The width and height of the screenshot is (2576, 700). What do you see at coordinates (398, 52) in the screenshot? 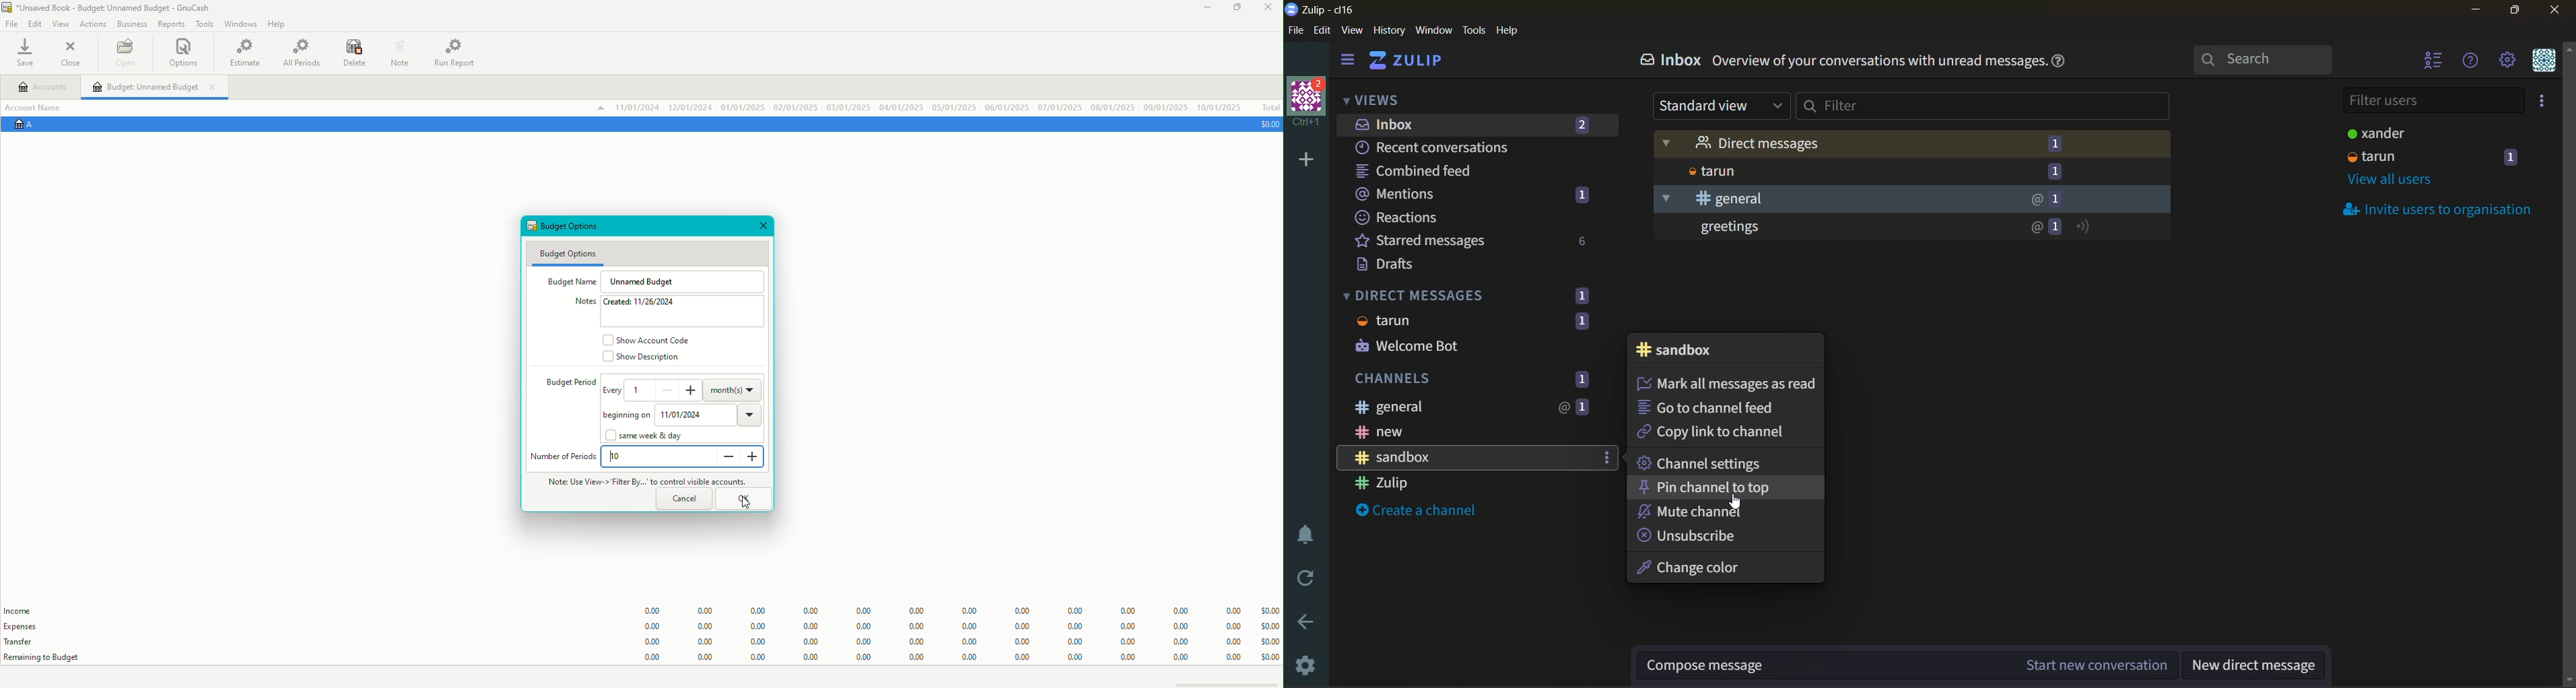
I see `Notes` at bounding box center [398, 52].